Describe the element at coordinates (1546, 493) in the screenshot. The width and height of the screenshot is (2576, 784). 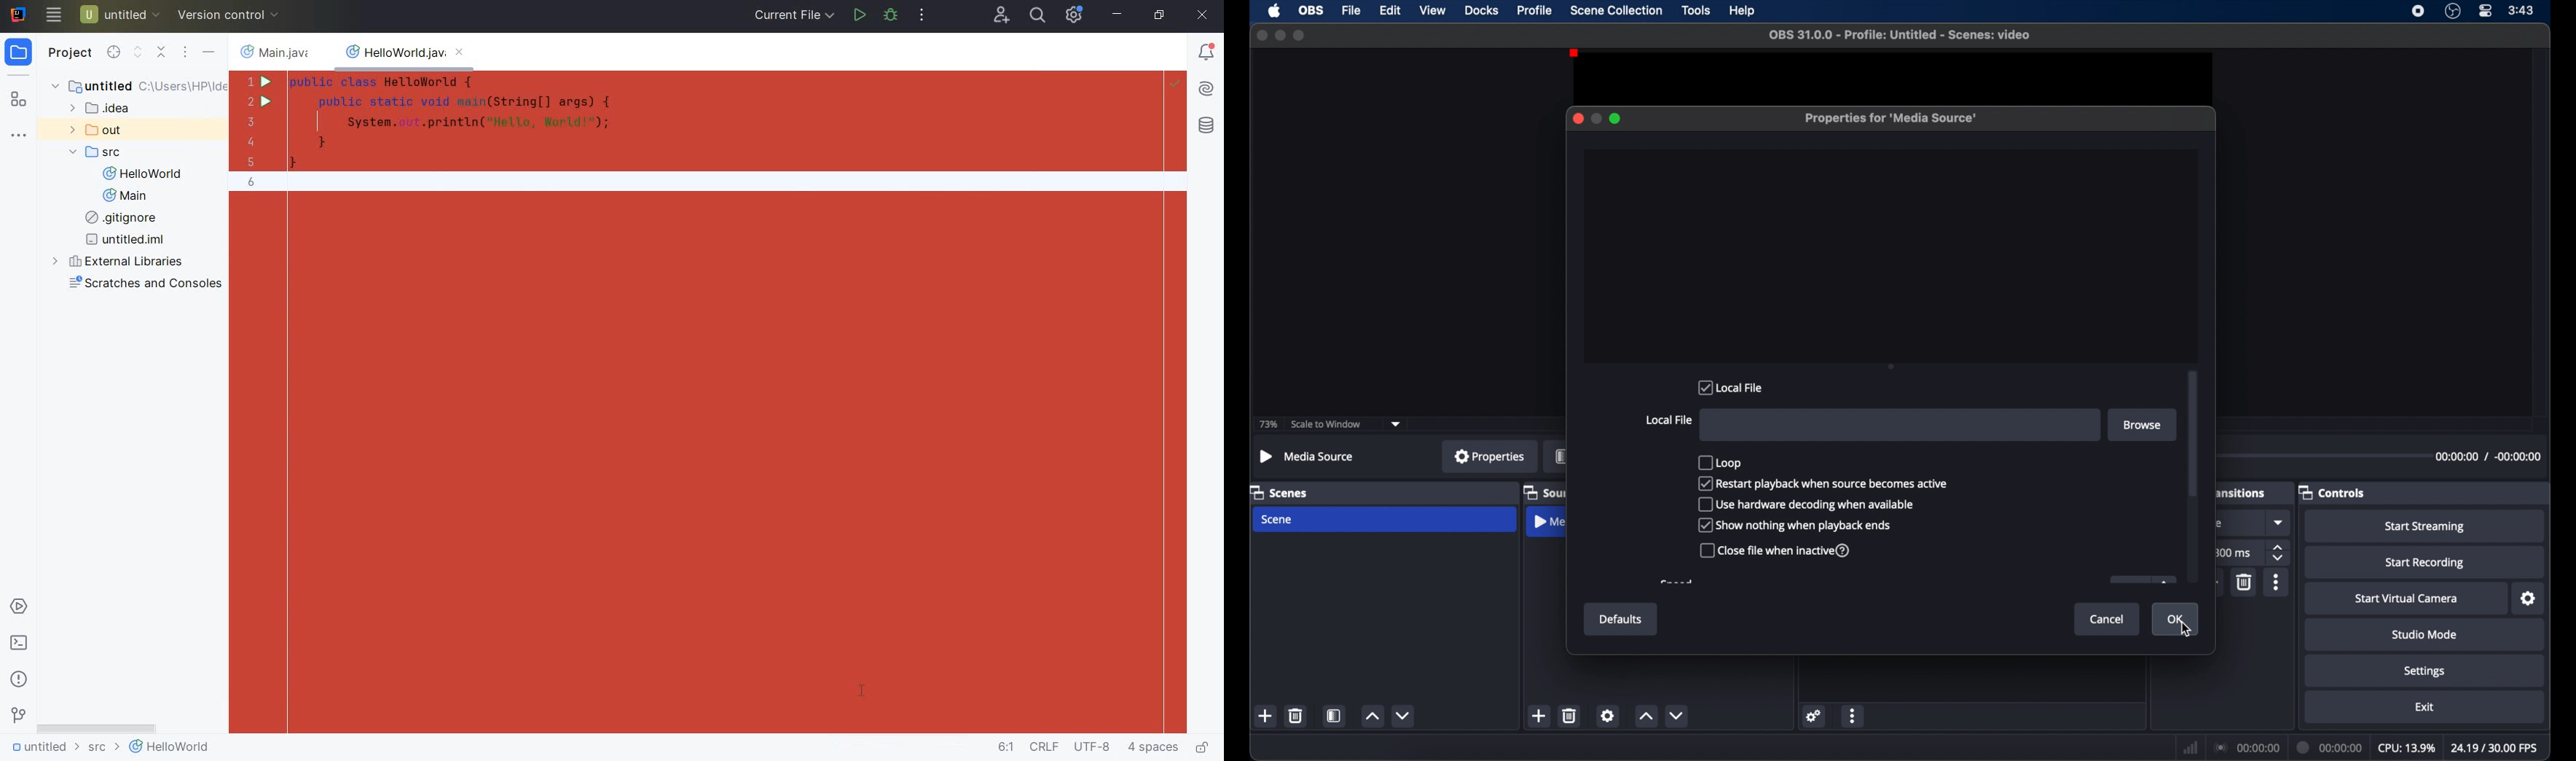
I see `Source` at that location.